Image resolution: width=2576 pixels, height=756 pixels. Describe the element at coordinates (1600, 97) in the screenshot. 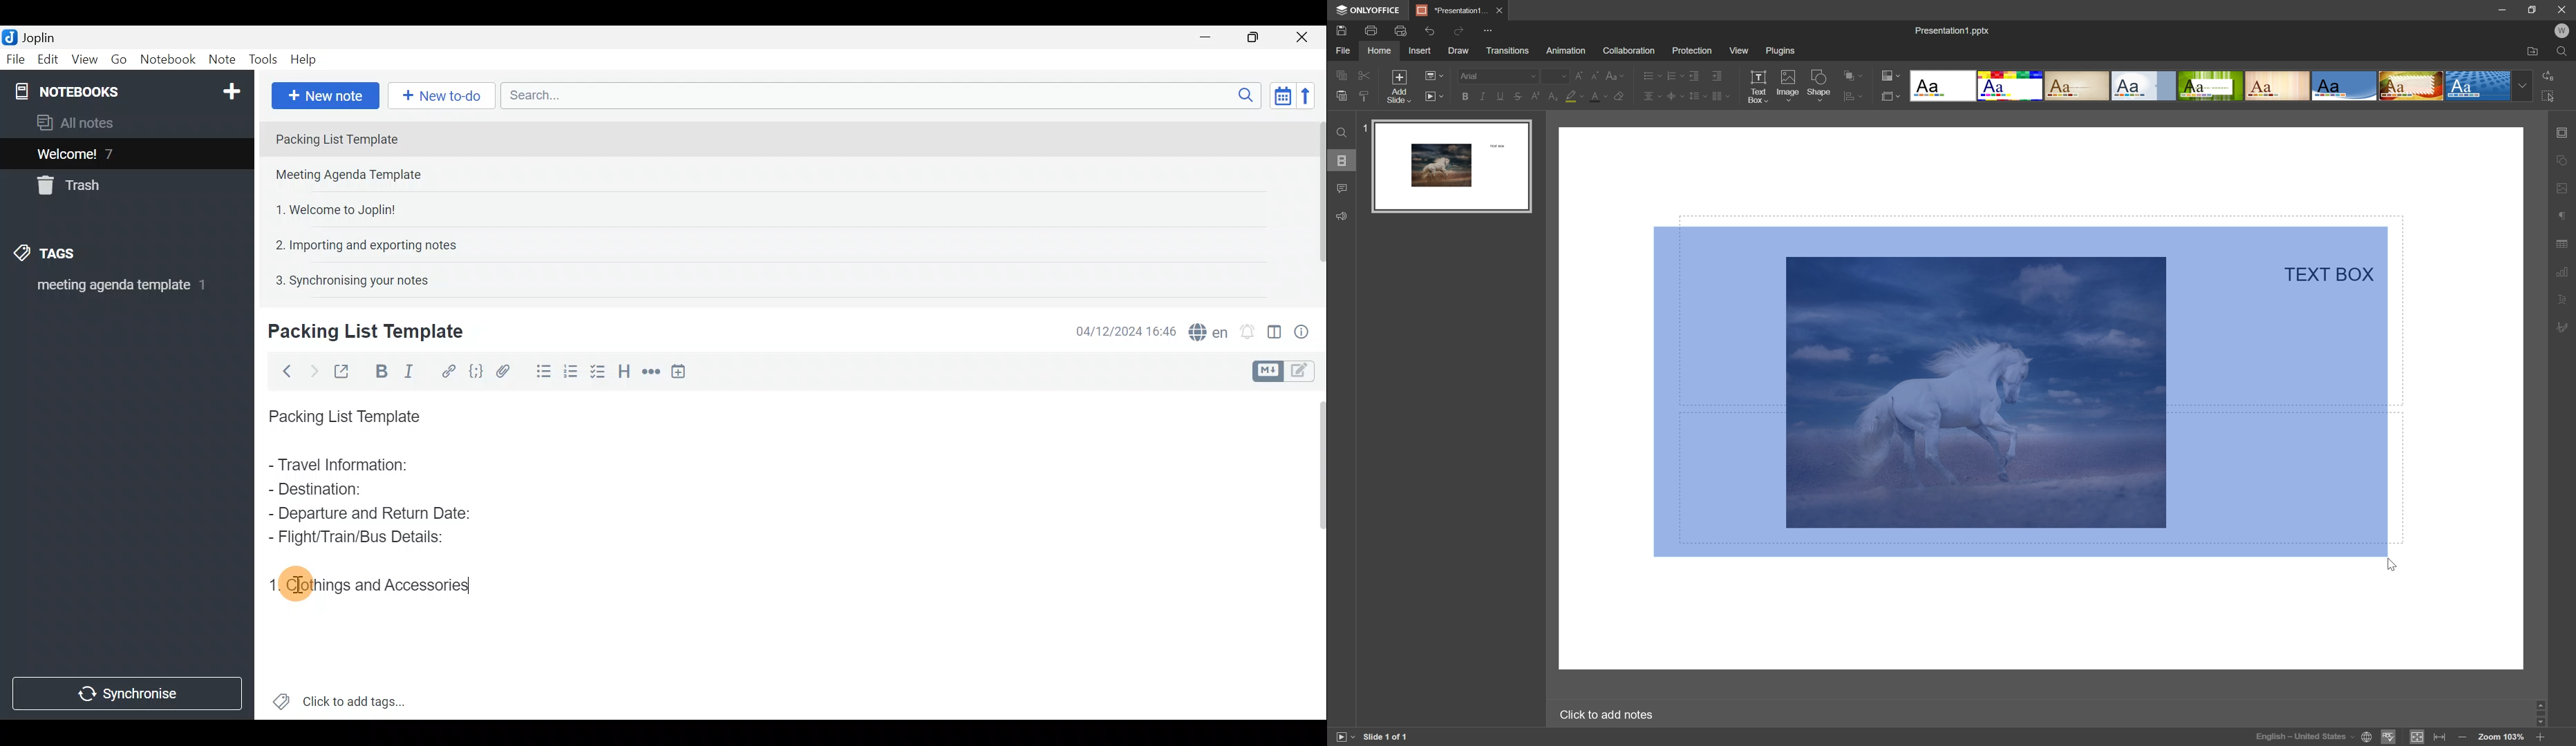

I see `font color` at that location.